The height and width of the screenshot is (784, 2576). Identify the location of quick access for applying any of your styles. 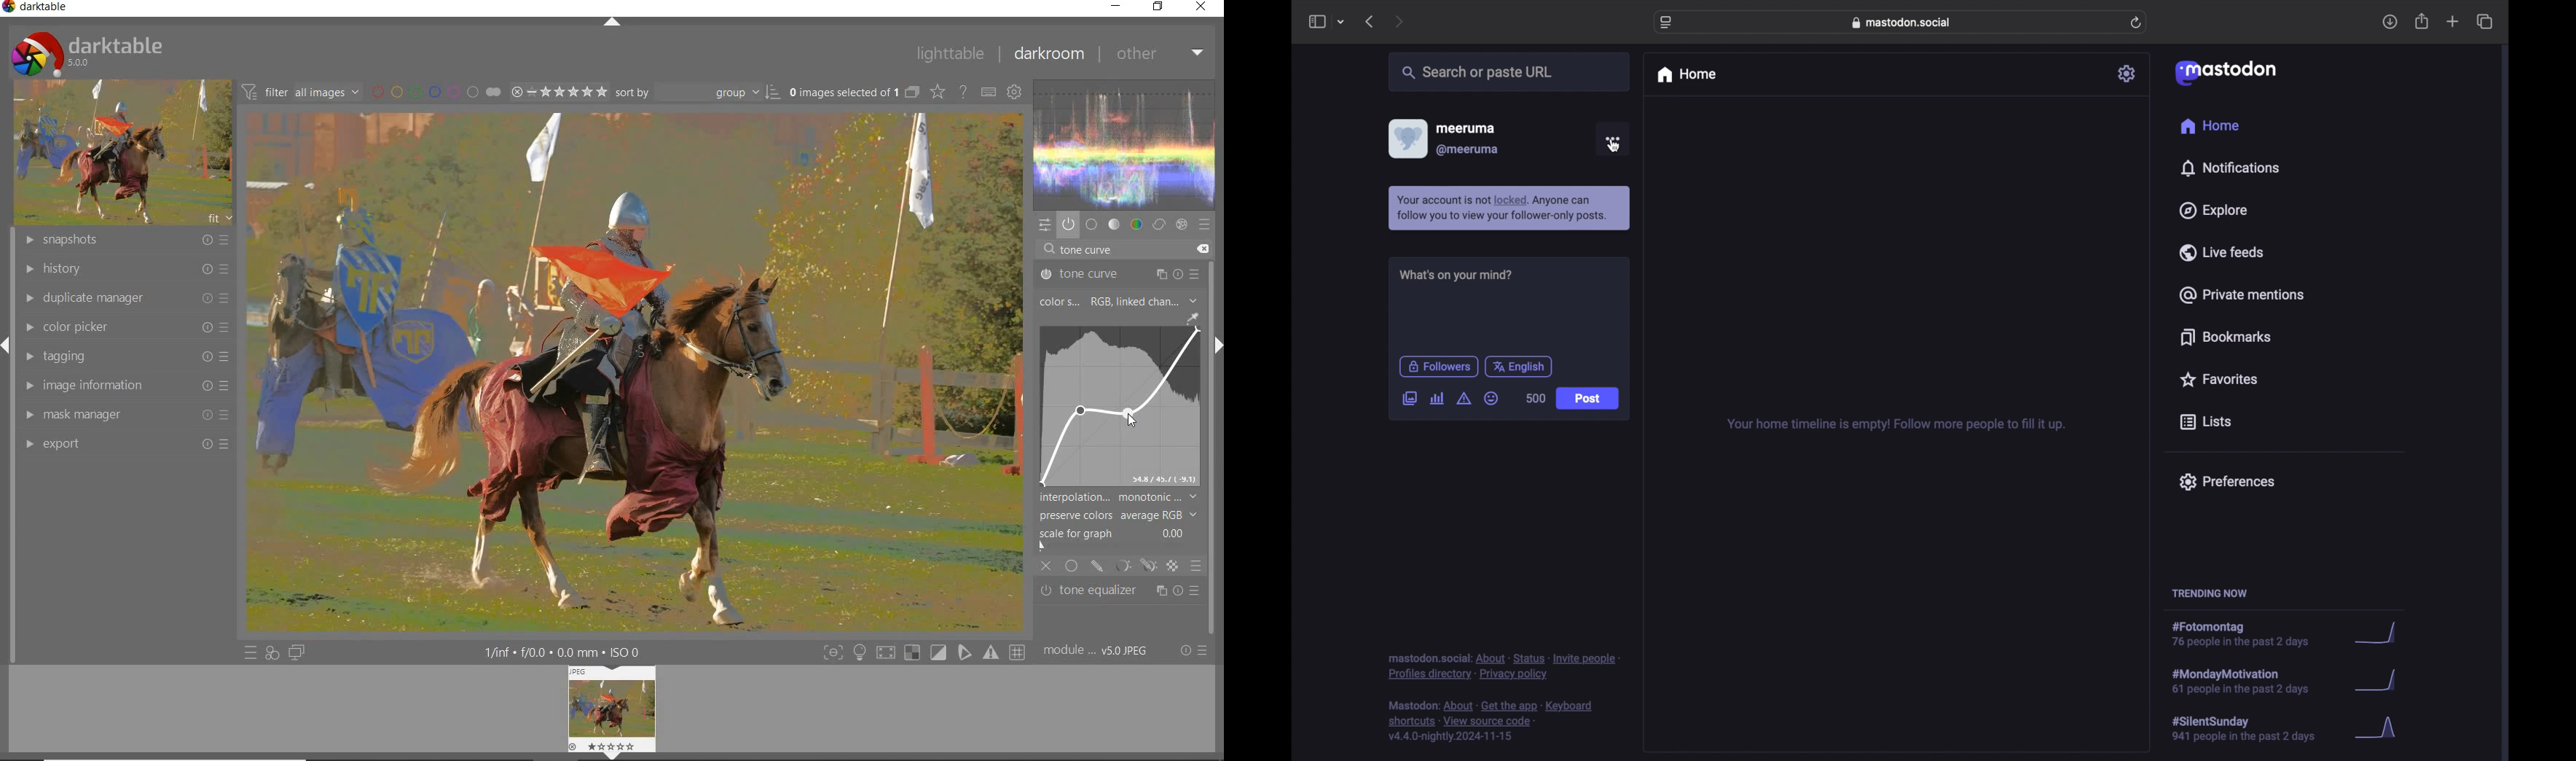
(271, 653).